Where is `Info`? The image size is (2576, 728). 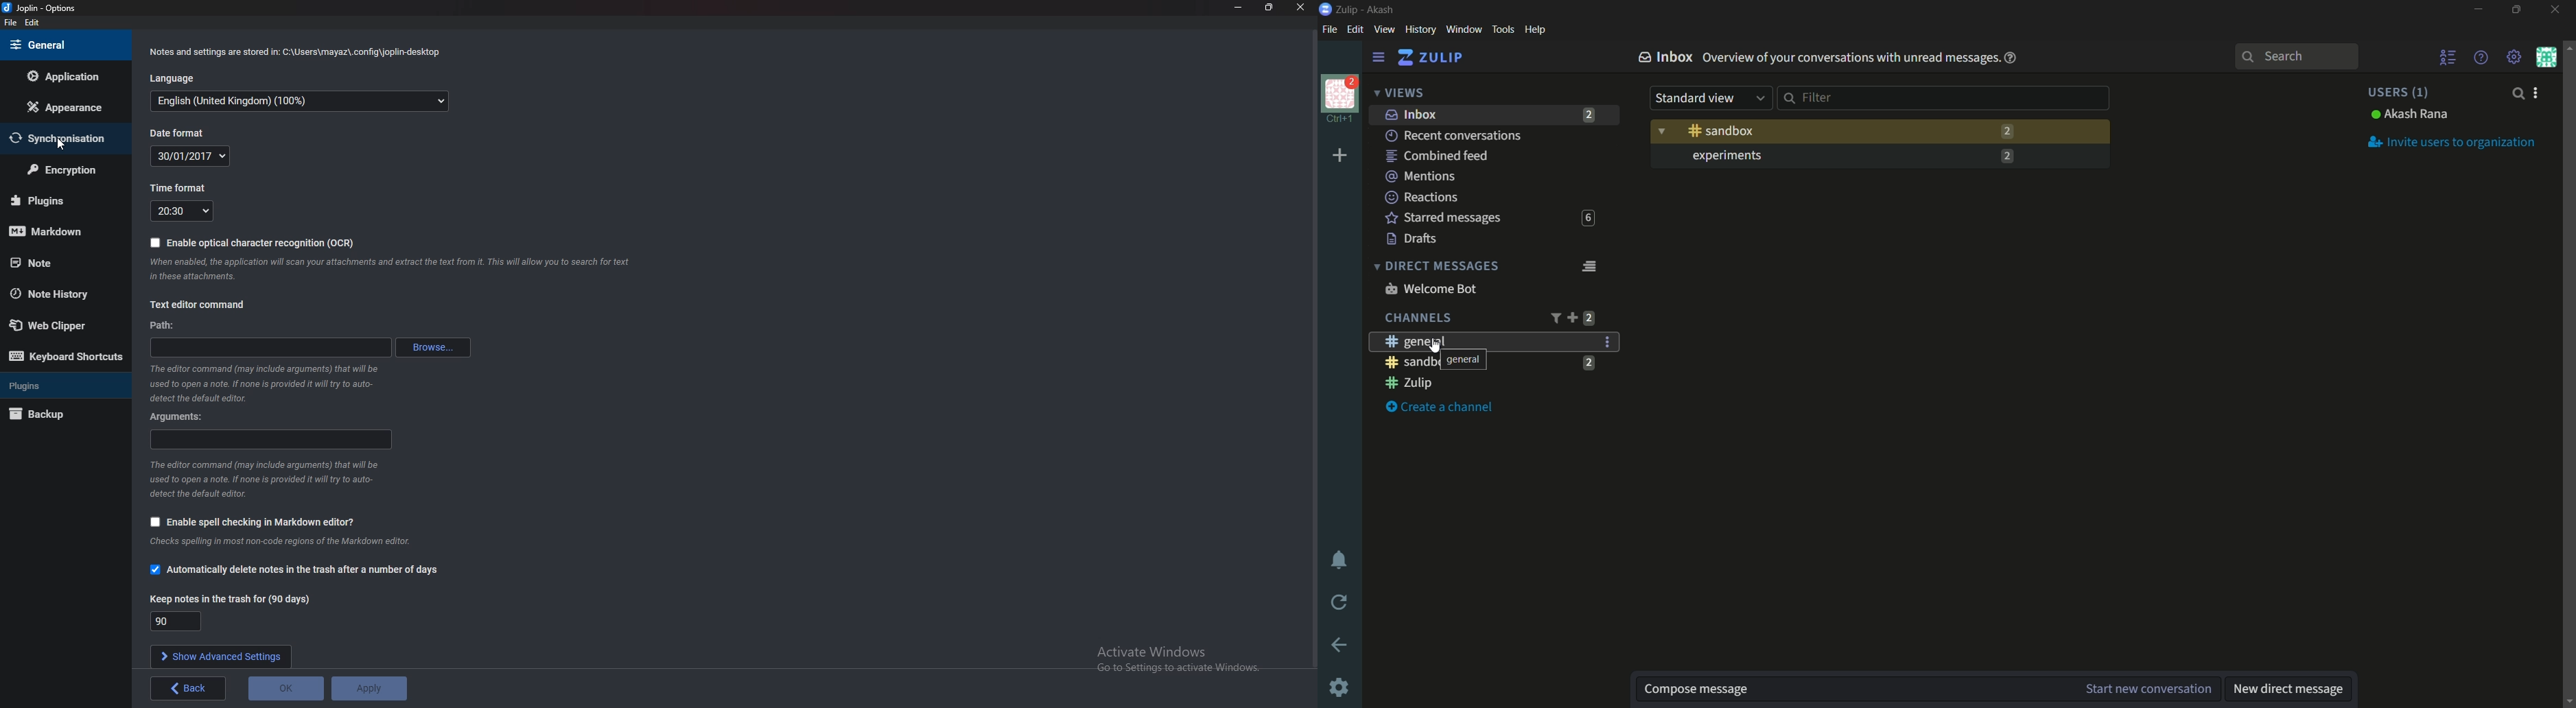 Info is located at coordinates (289, 542).